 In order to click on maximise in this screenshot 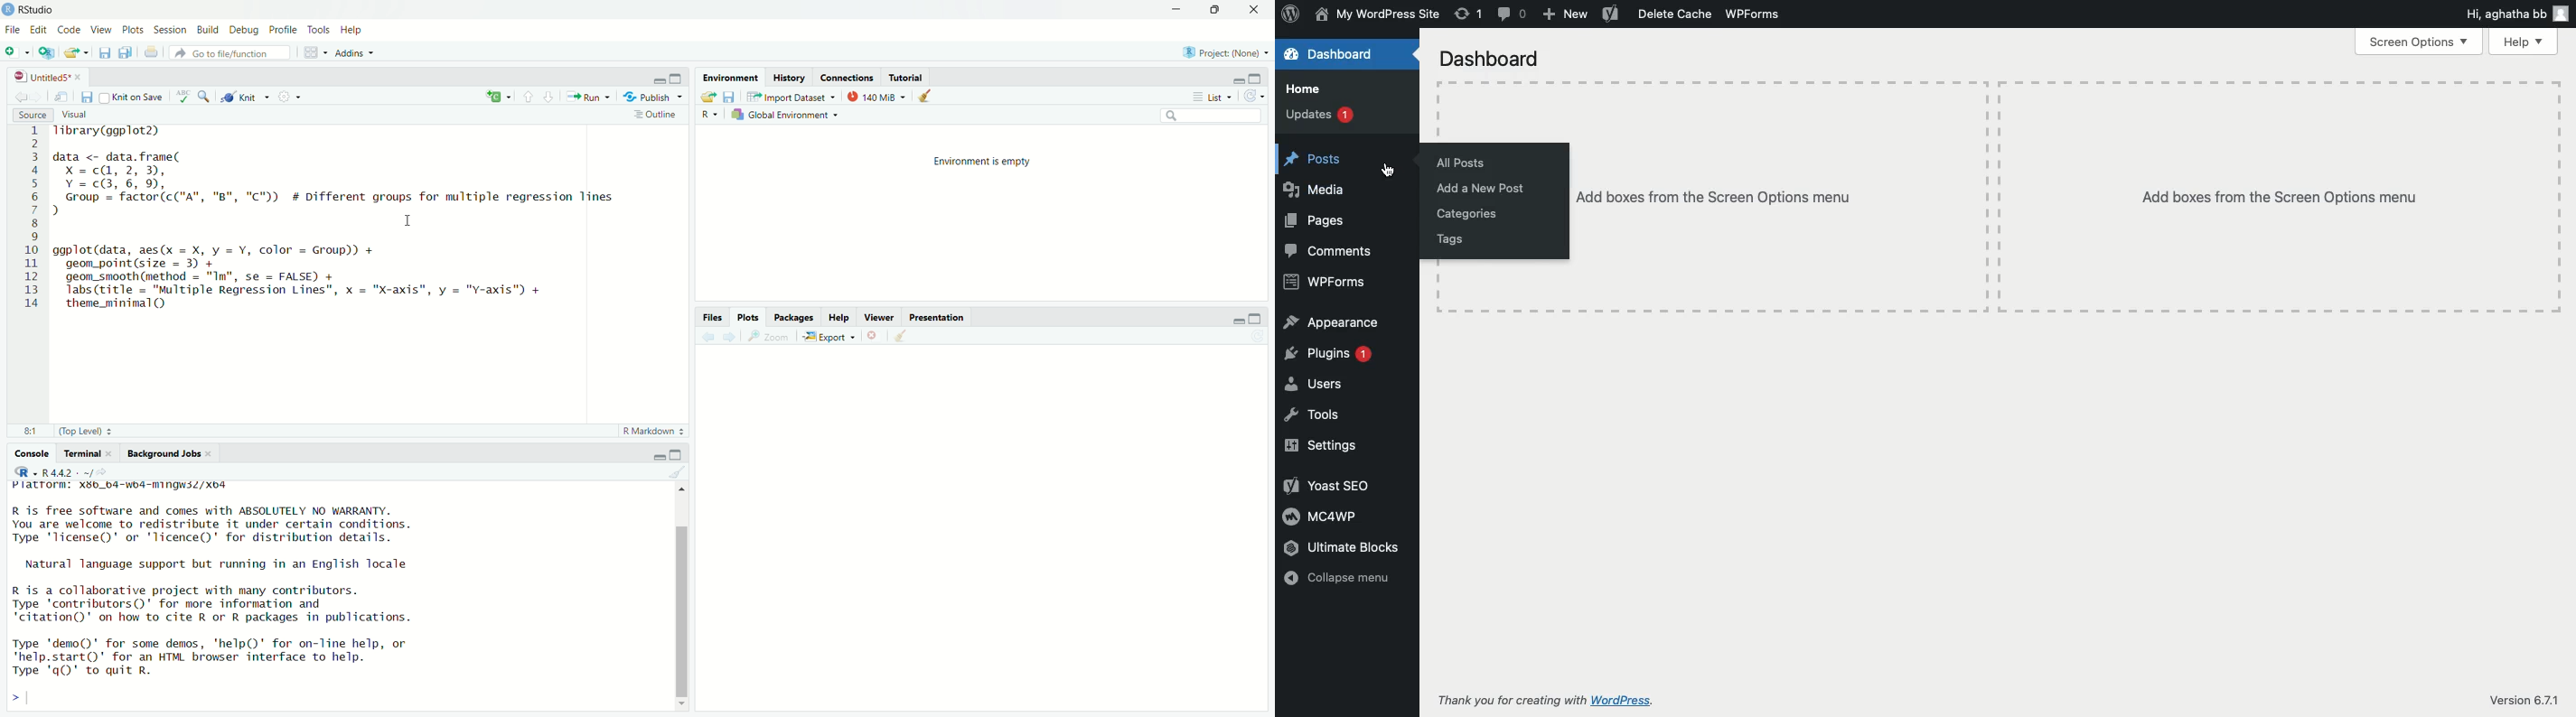, I will do `click(1261, 79)`.